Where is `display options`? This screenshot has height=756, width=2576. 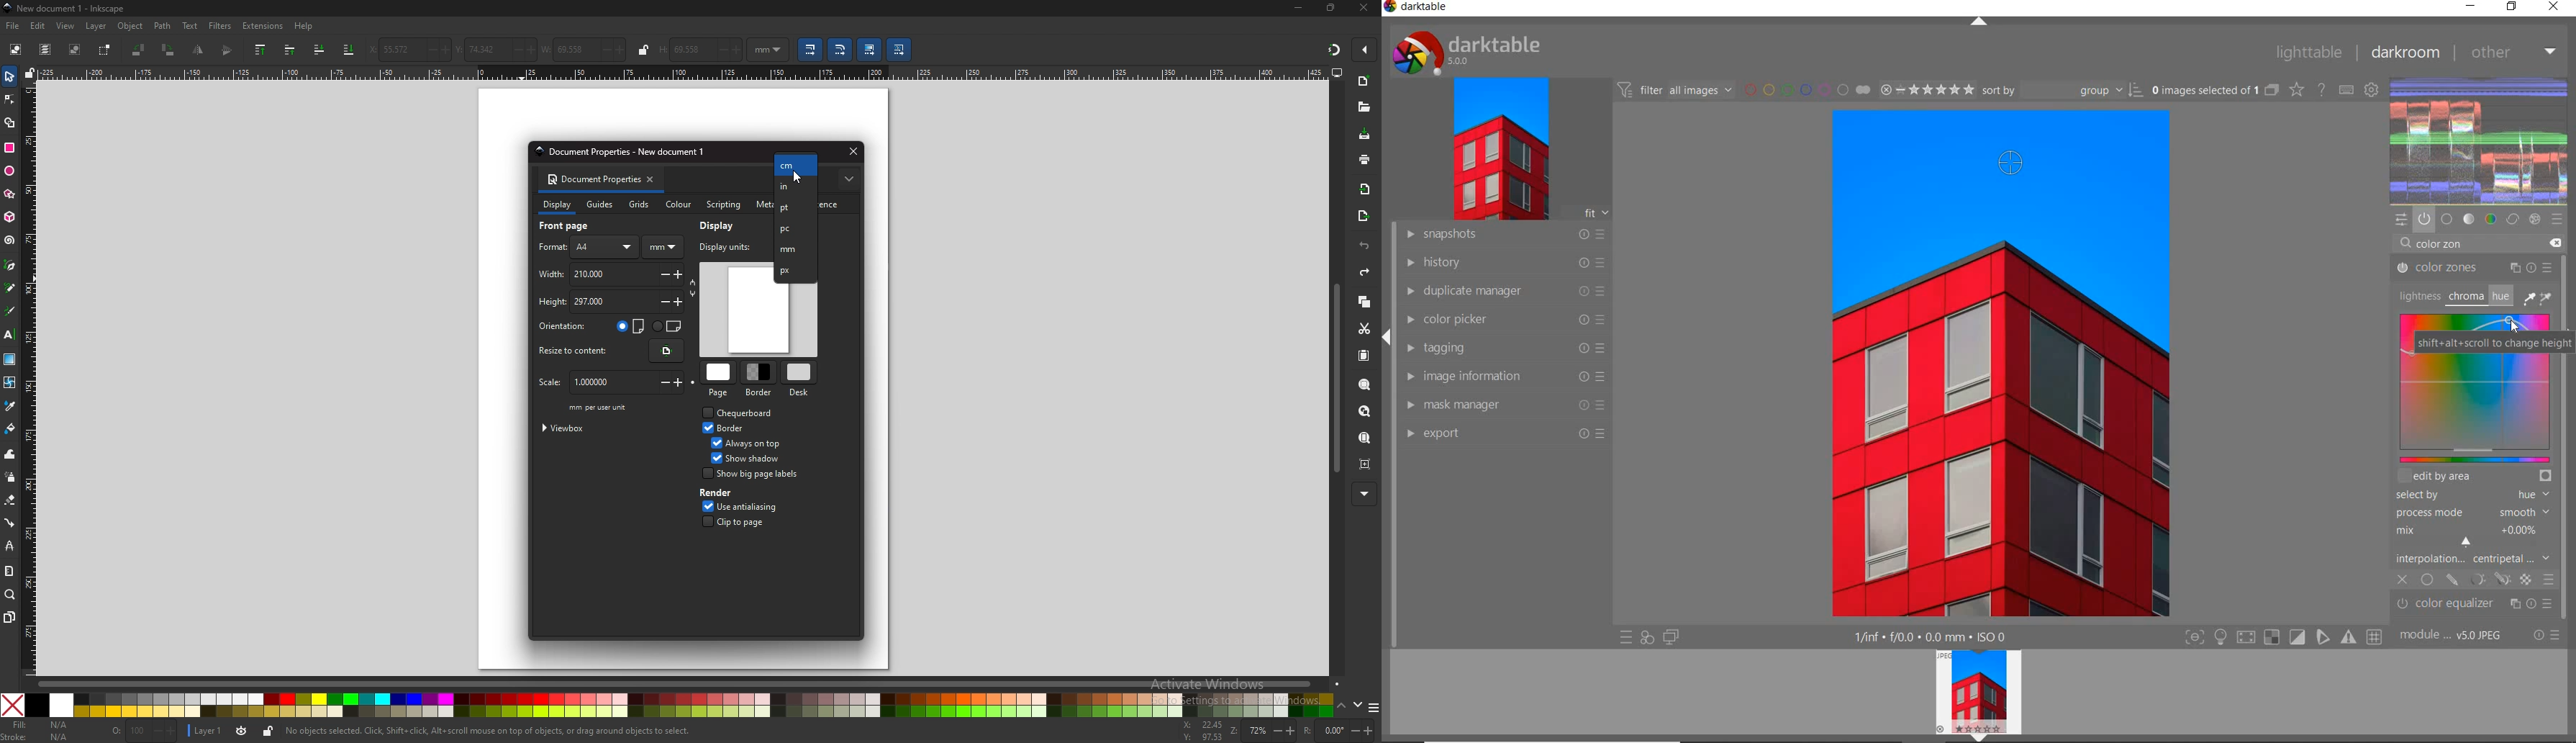 display options is located at coordinates (1337, 73).